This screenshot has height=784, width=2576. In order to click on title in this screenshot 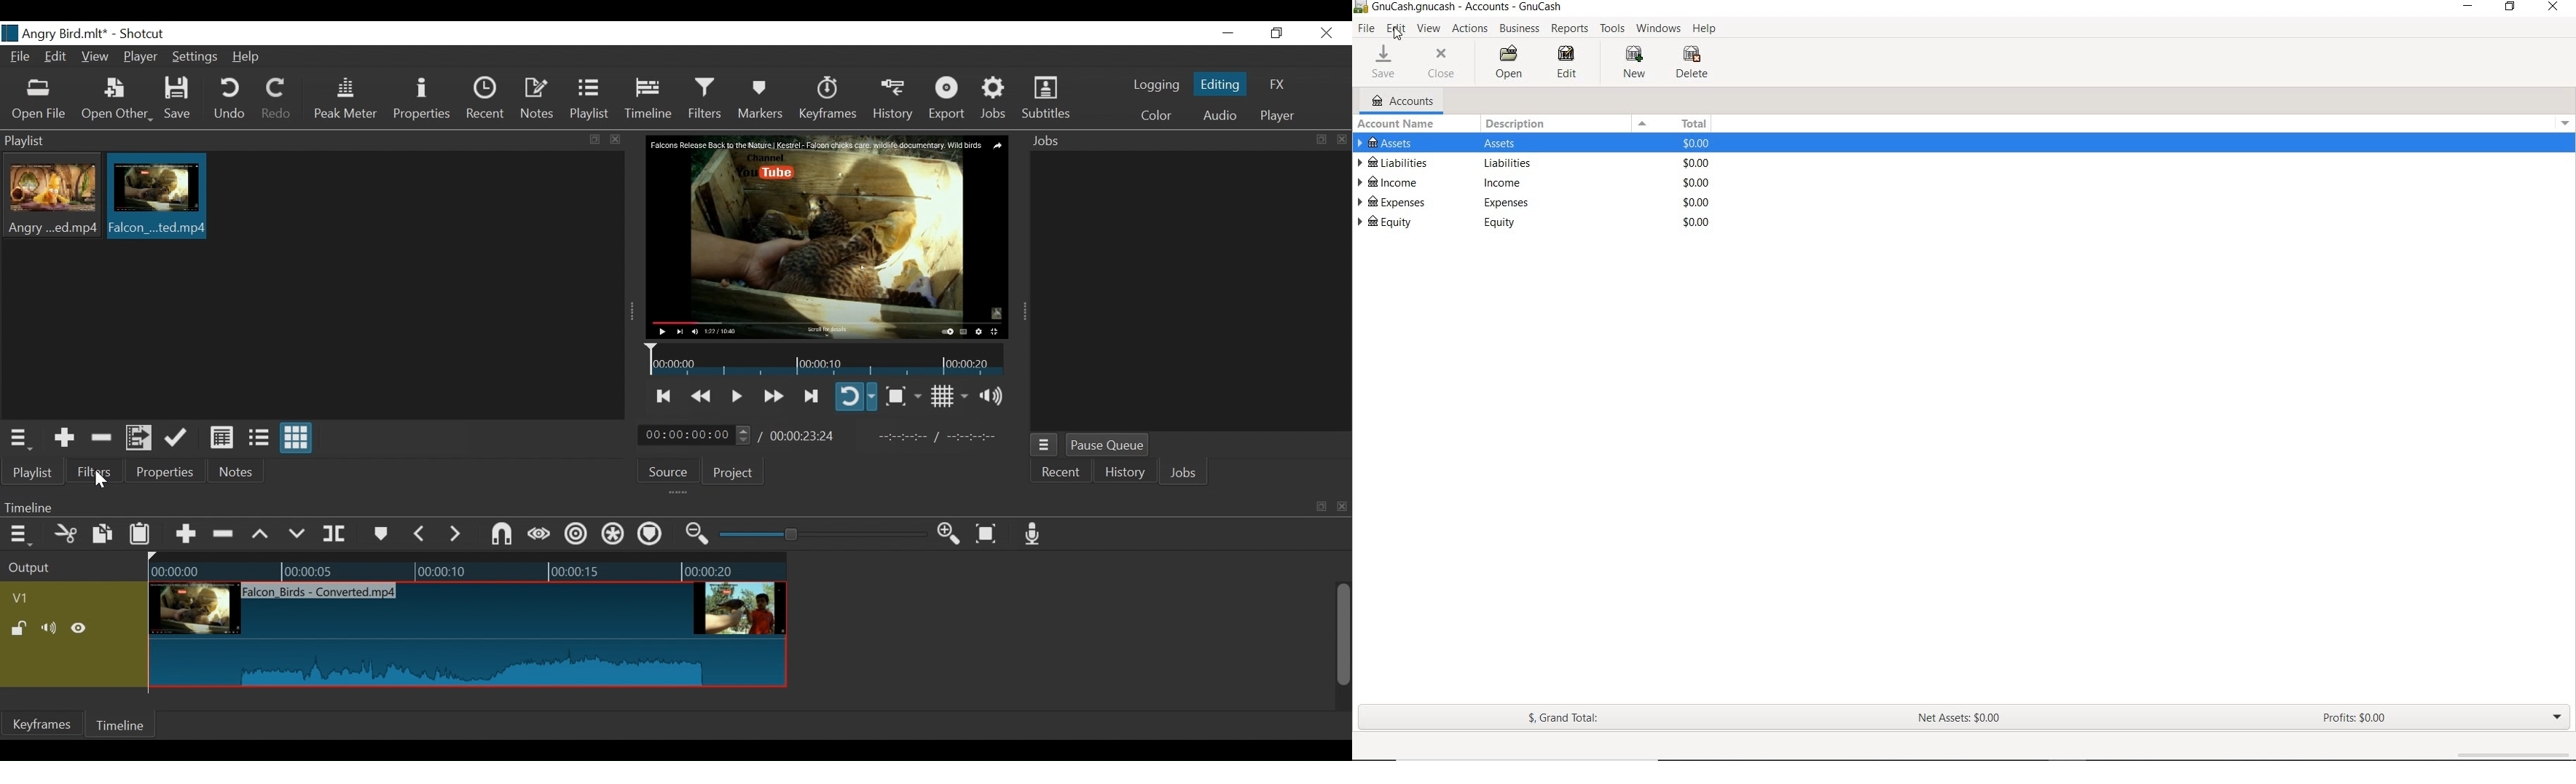, I will do `click(1468, 8)`.